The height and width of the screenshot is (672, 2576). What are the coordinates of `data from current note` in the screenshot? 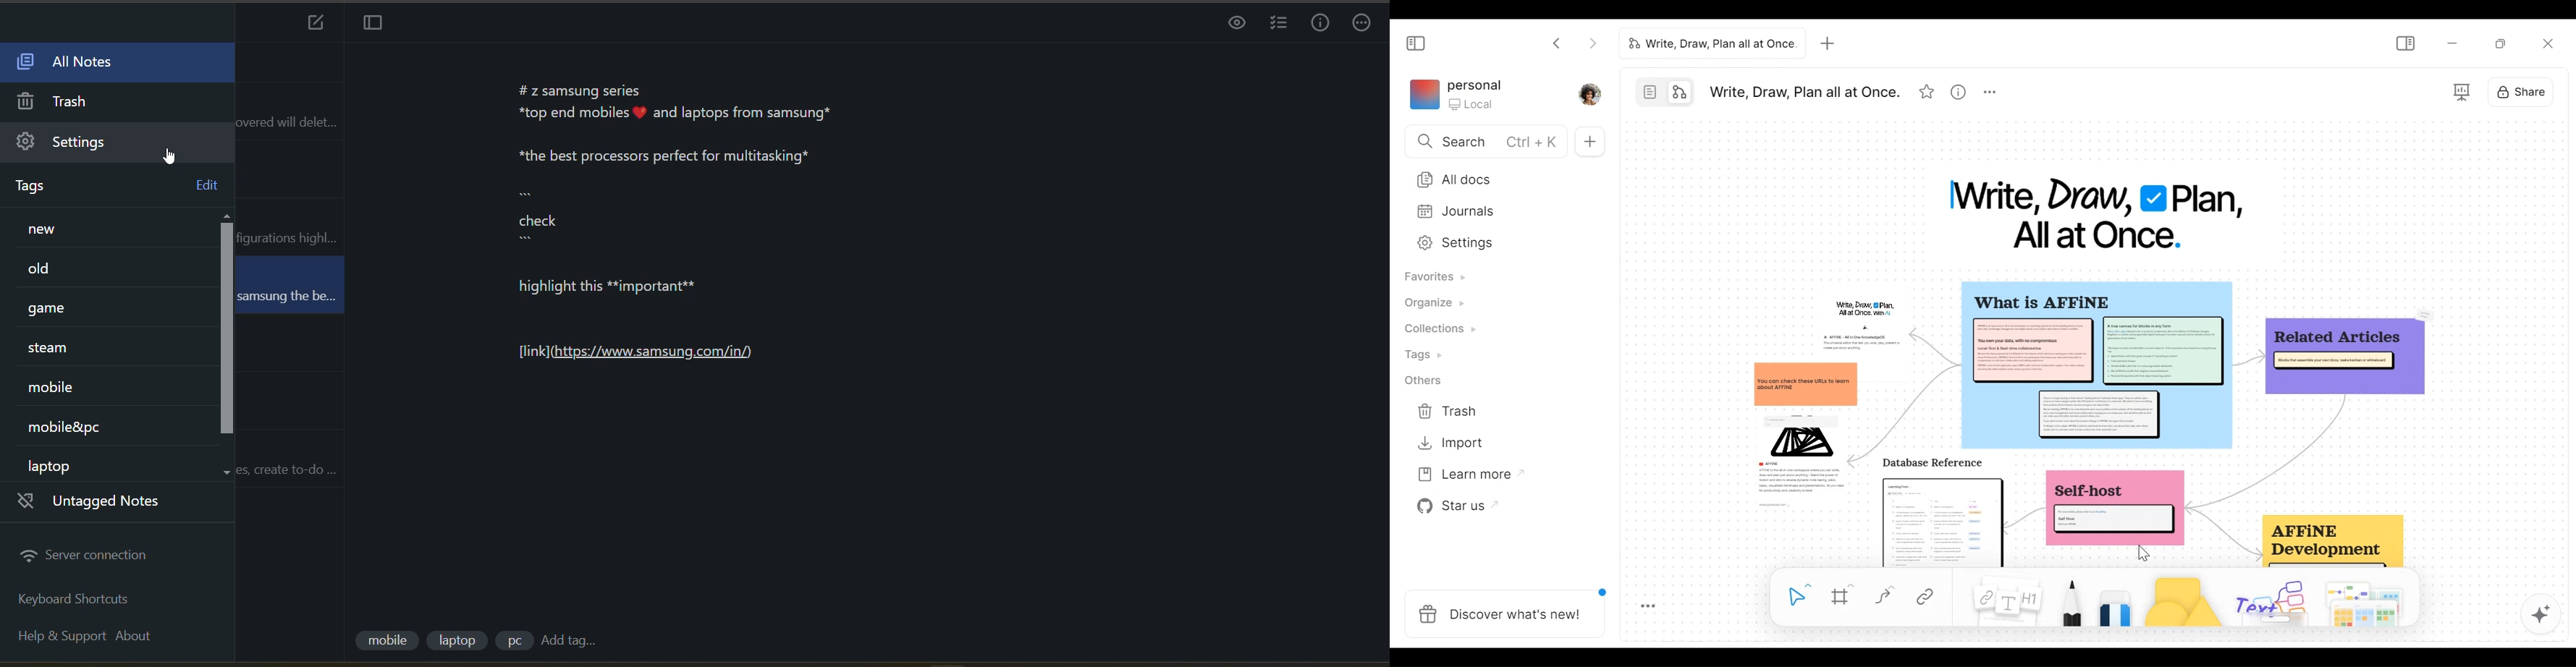 It's located at (721, 196).